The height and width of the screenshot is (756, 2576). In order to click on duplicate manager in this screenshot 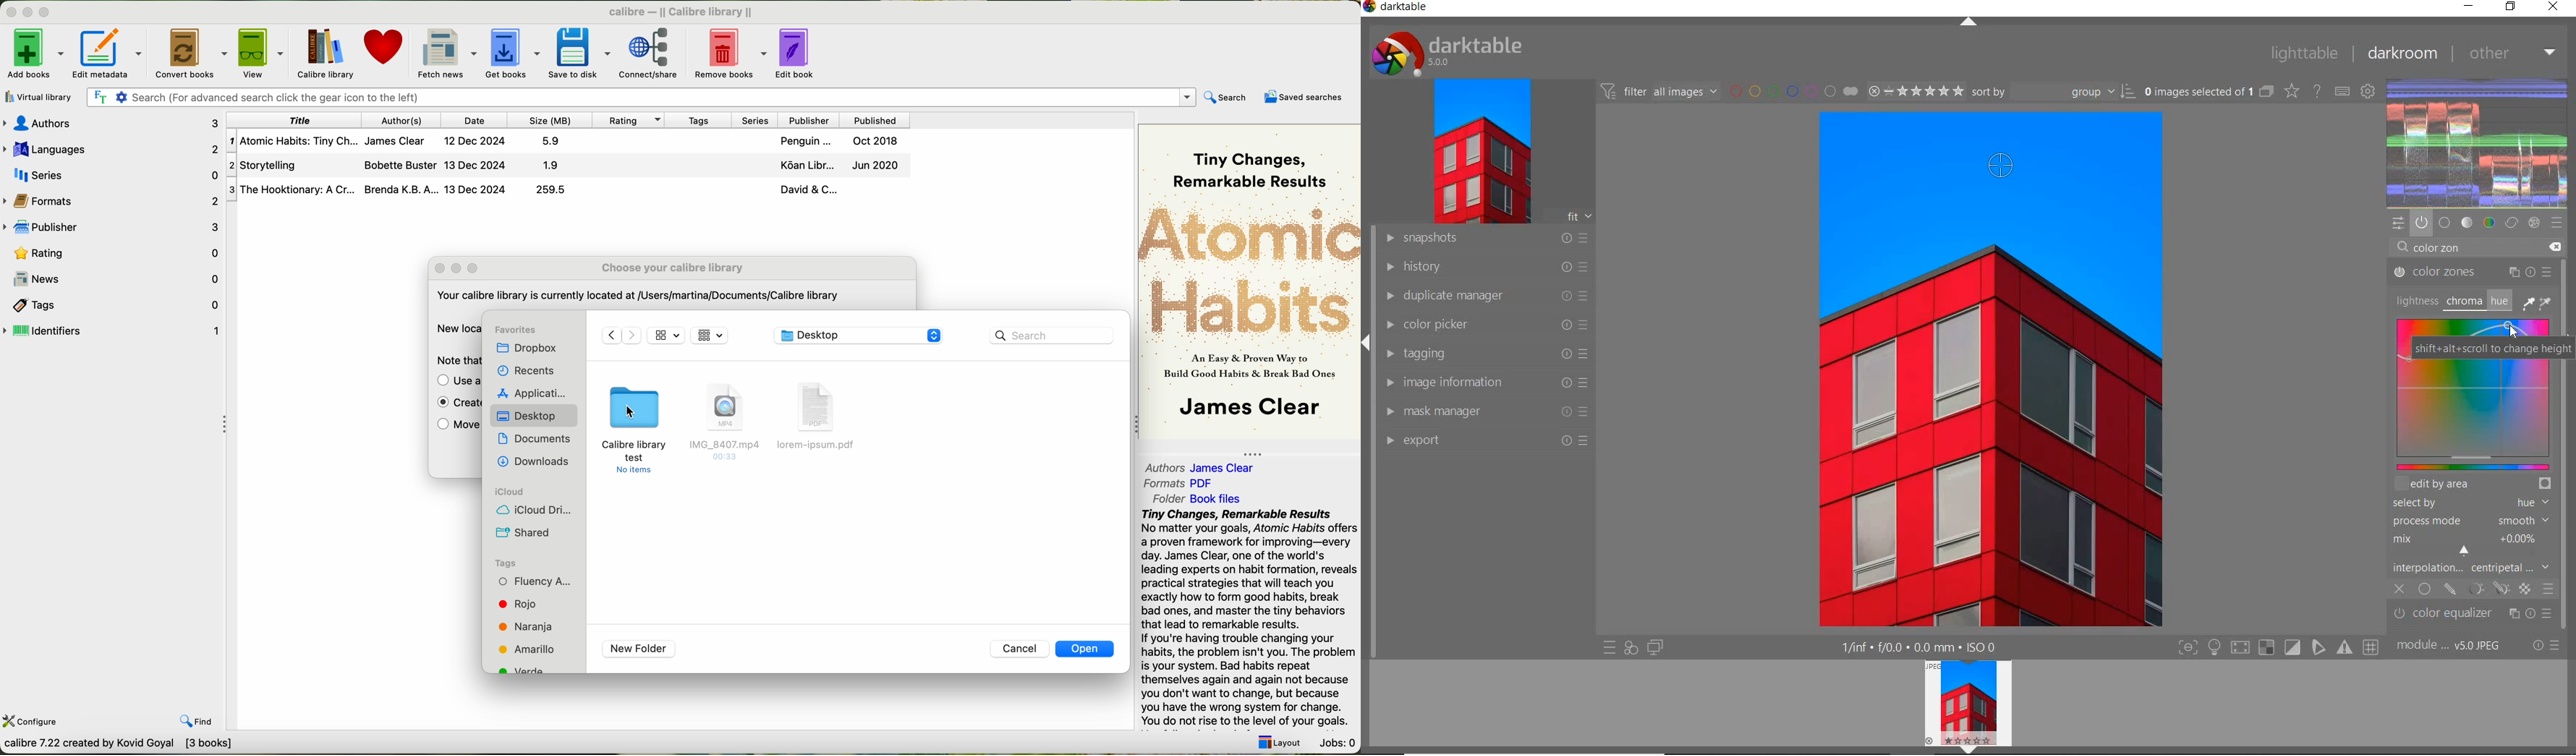, I will do `click(1482, 297)`.